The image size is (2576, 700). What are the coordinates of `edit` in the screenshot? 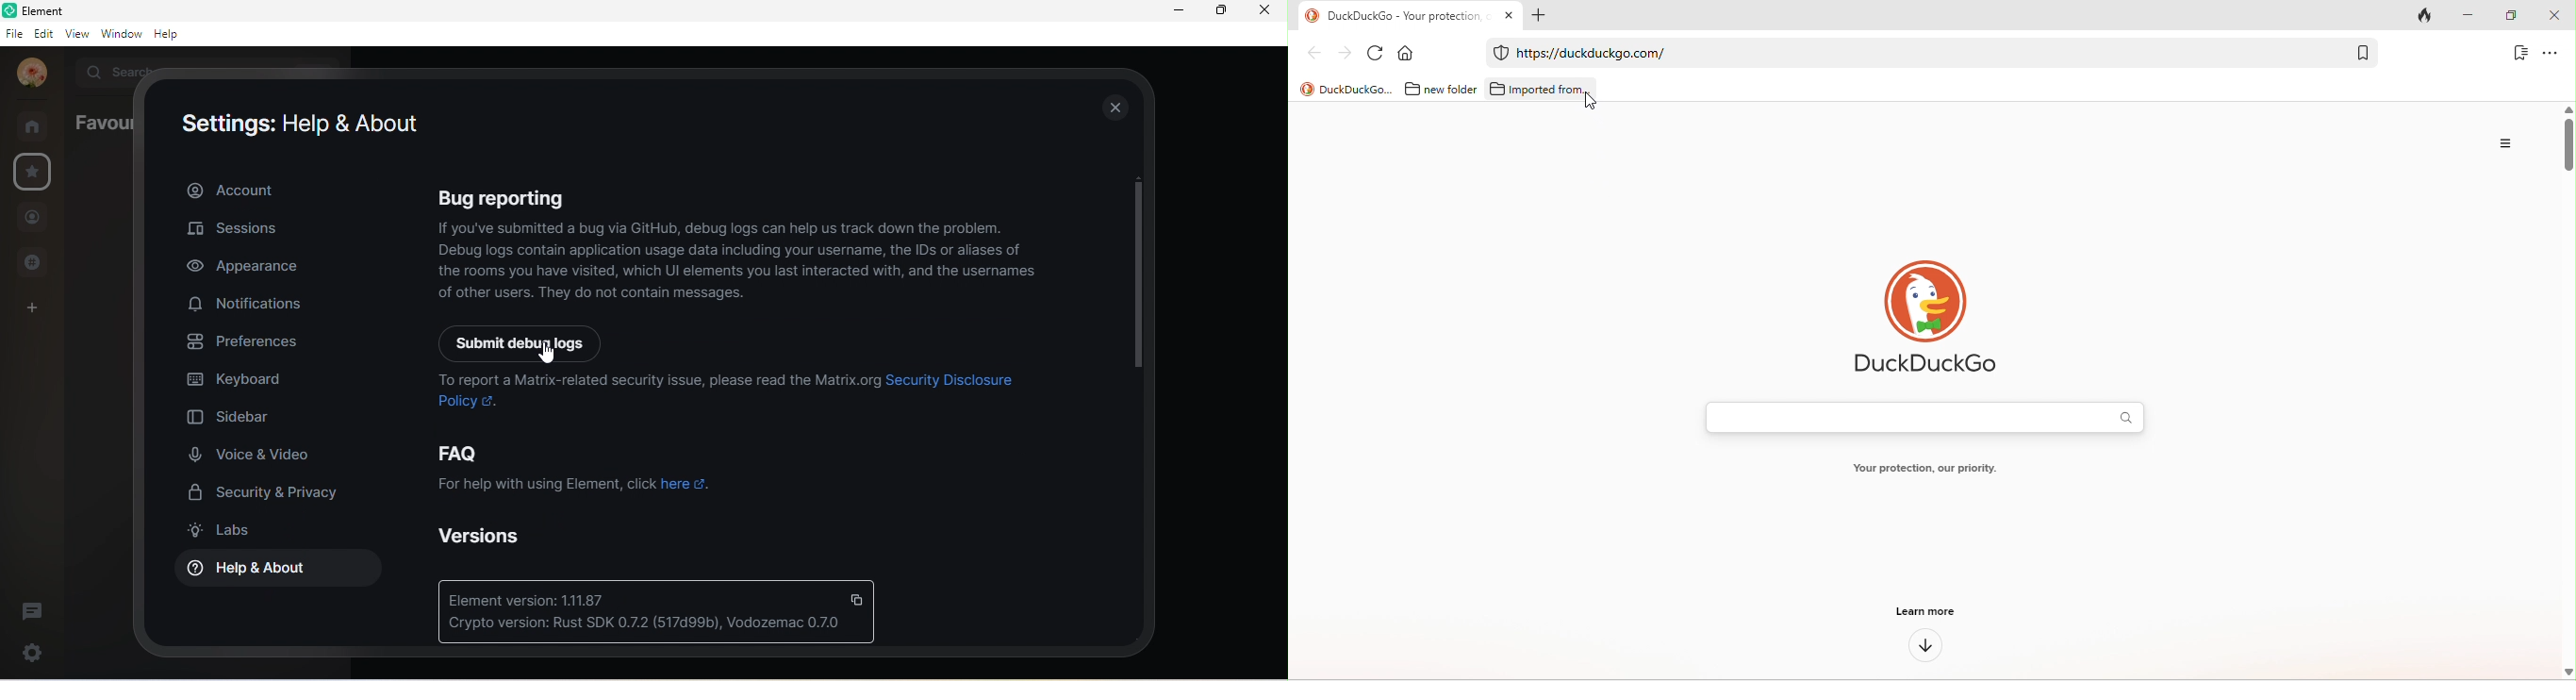 It's located at (43, 34).